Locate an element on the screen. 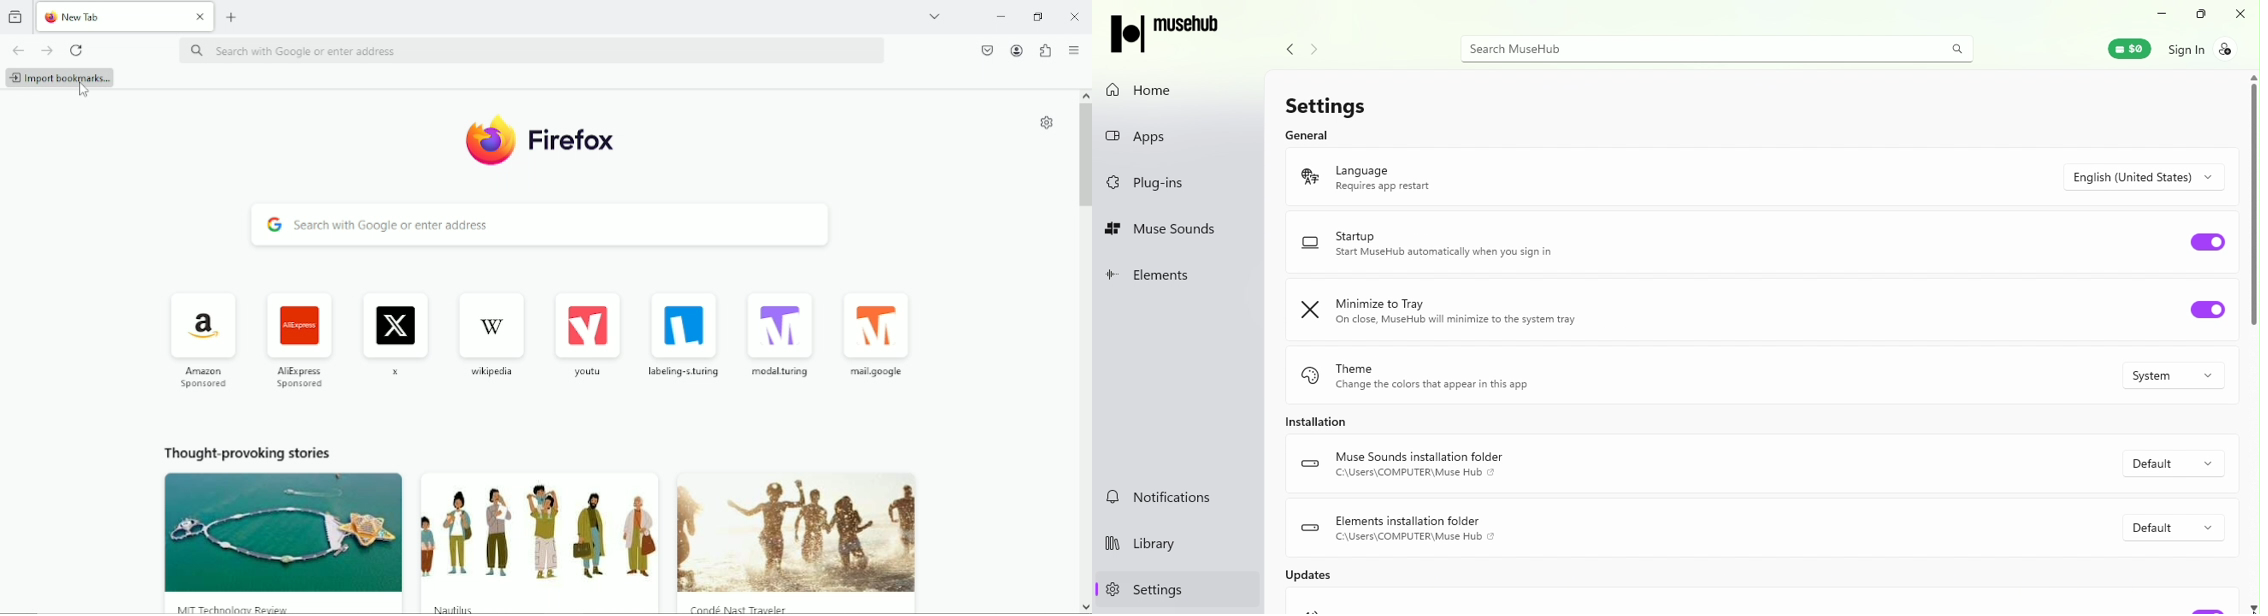  Save to pocket is located at coordinates (986, 50).